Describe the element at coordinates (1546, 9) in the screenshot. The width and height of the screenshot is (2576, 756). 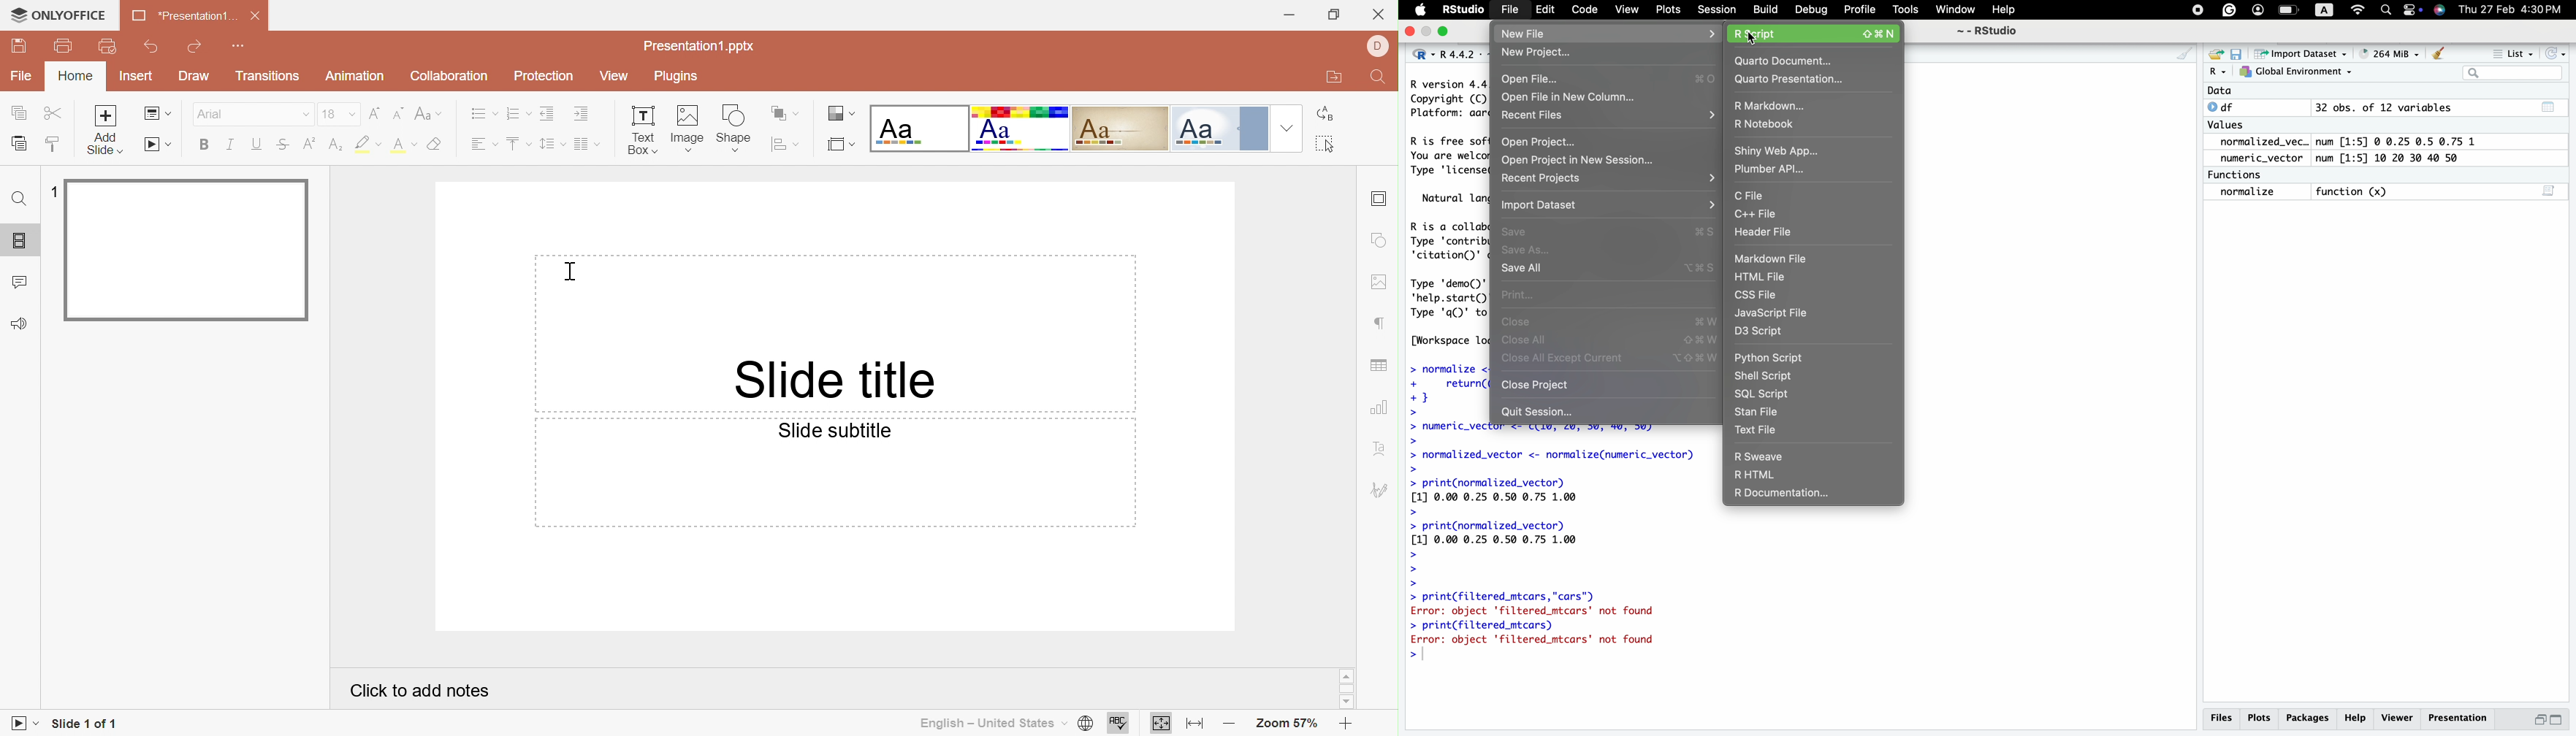
I see `edit` at that location.